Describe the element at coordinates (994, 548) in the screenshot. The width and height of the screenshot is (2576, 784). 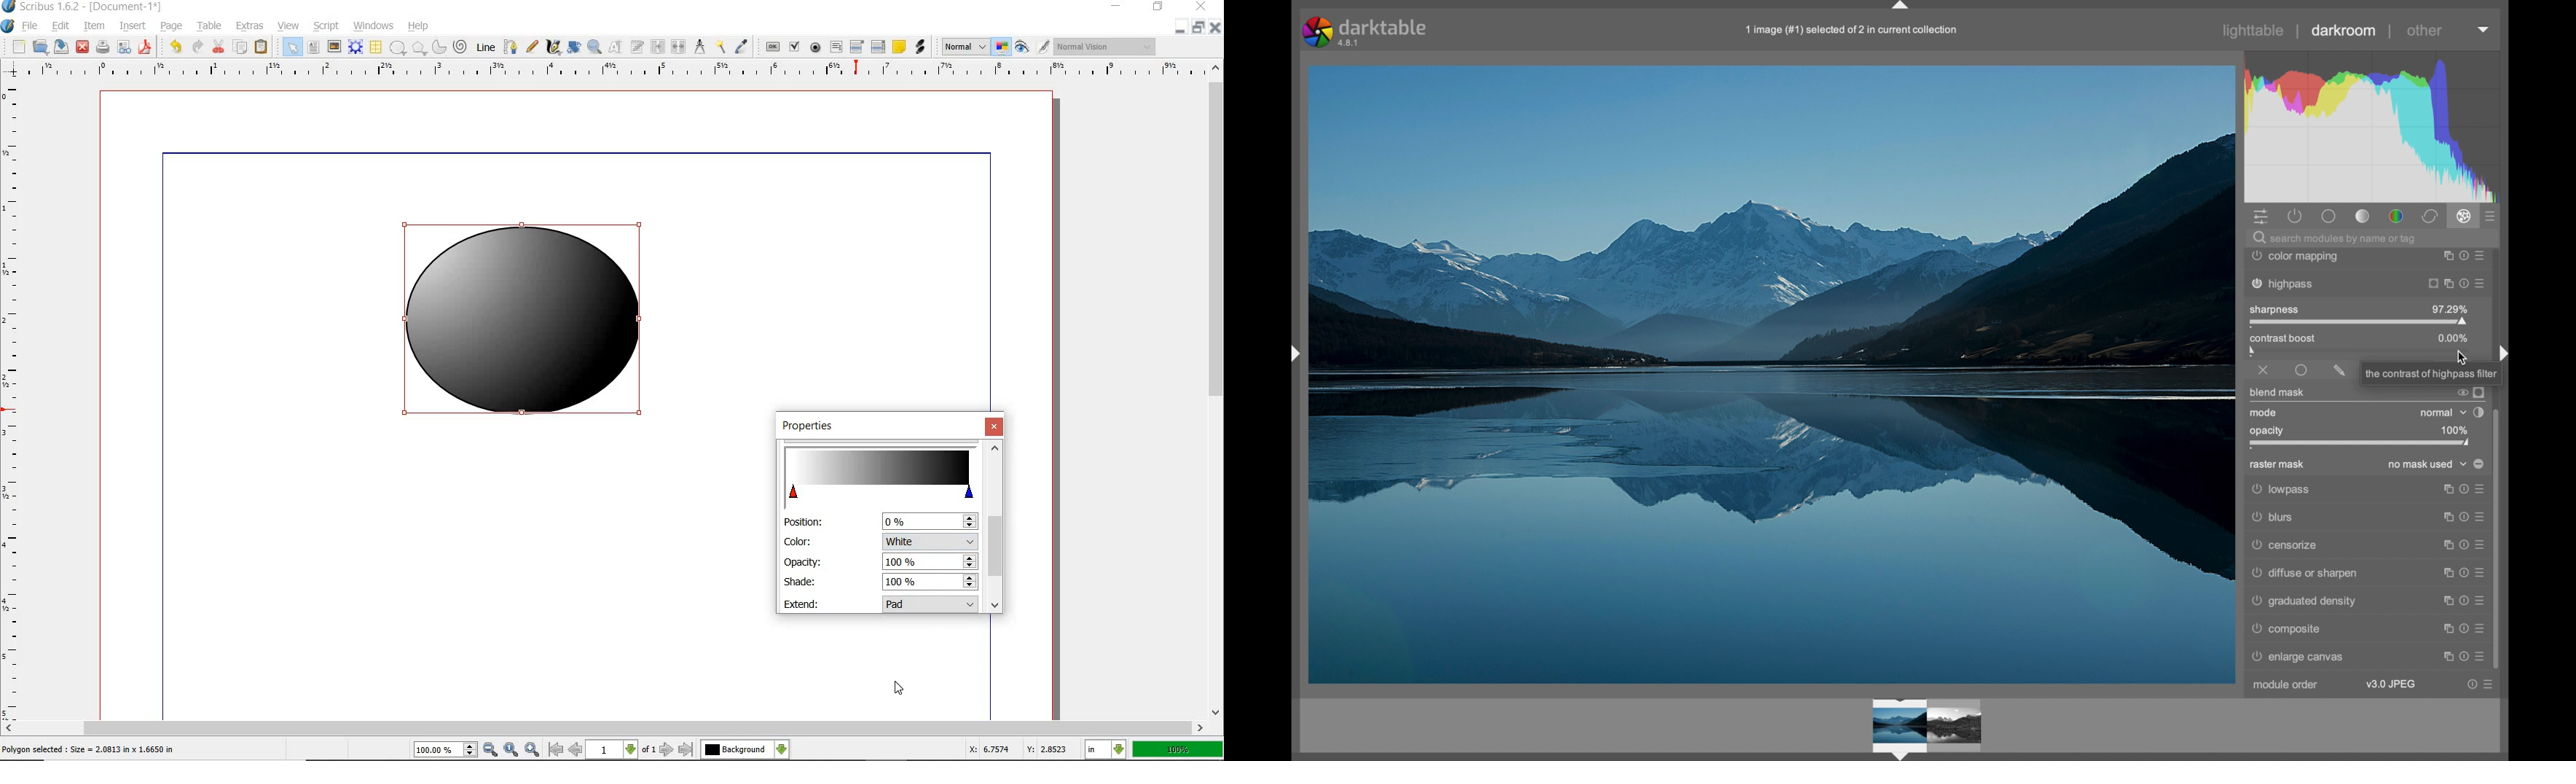
I see `scroll bar` at that location.